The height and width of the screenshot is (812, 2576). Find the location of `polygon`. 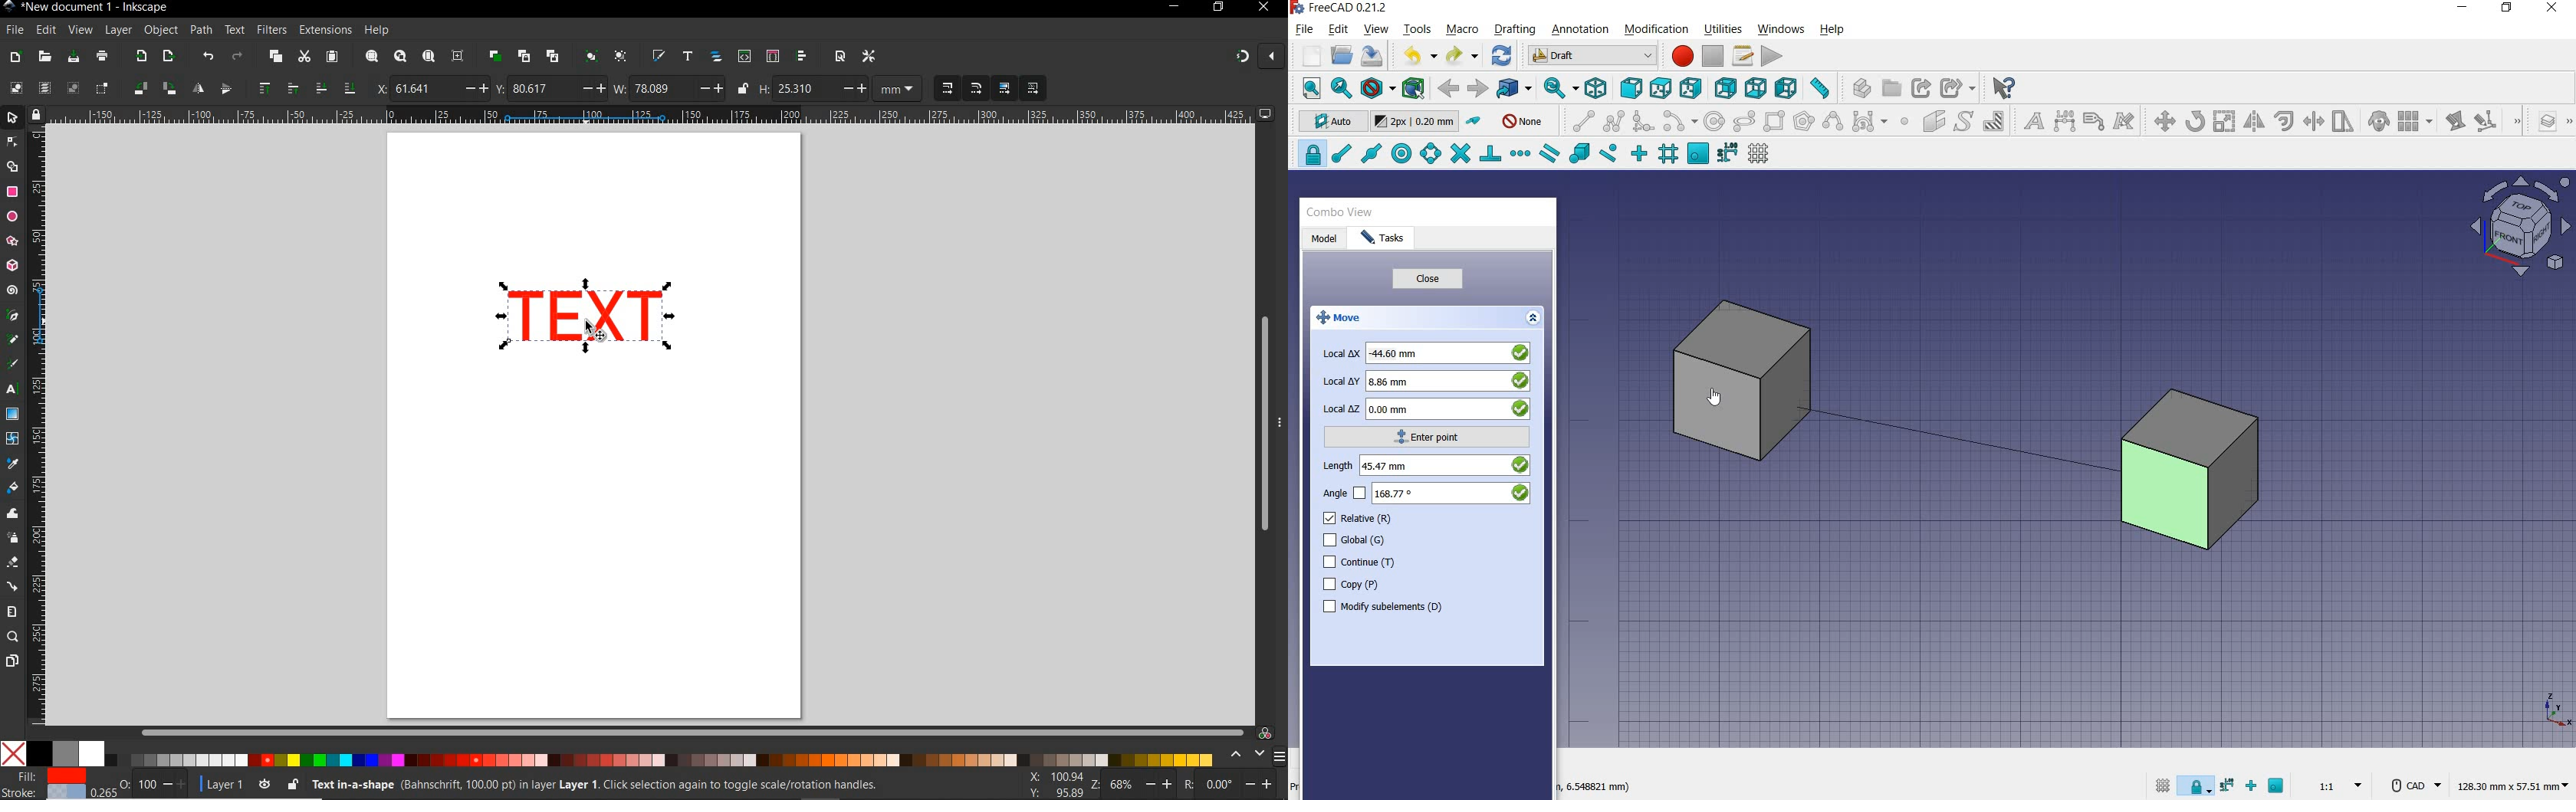

polygon is located at coordinates (1804, 122).